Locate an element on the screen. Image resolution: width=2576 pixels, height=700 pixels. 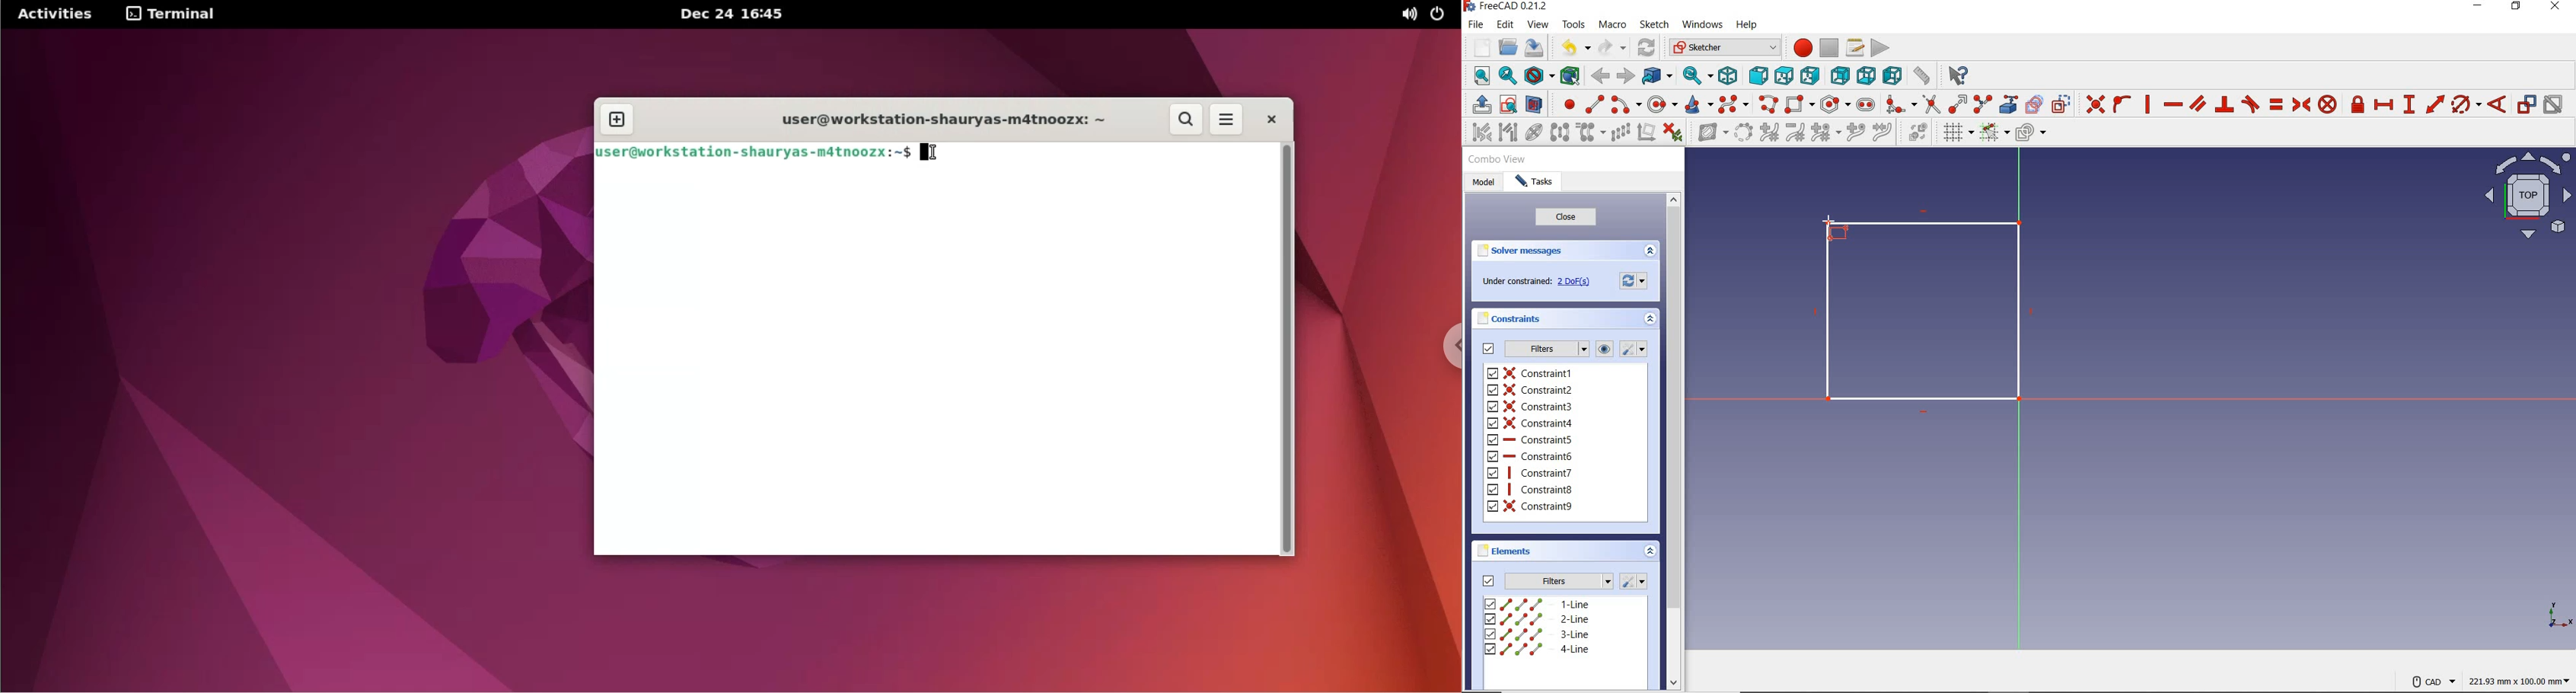
front is located at coordinates (1757, 76).